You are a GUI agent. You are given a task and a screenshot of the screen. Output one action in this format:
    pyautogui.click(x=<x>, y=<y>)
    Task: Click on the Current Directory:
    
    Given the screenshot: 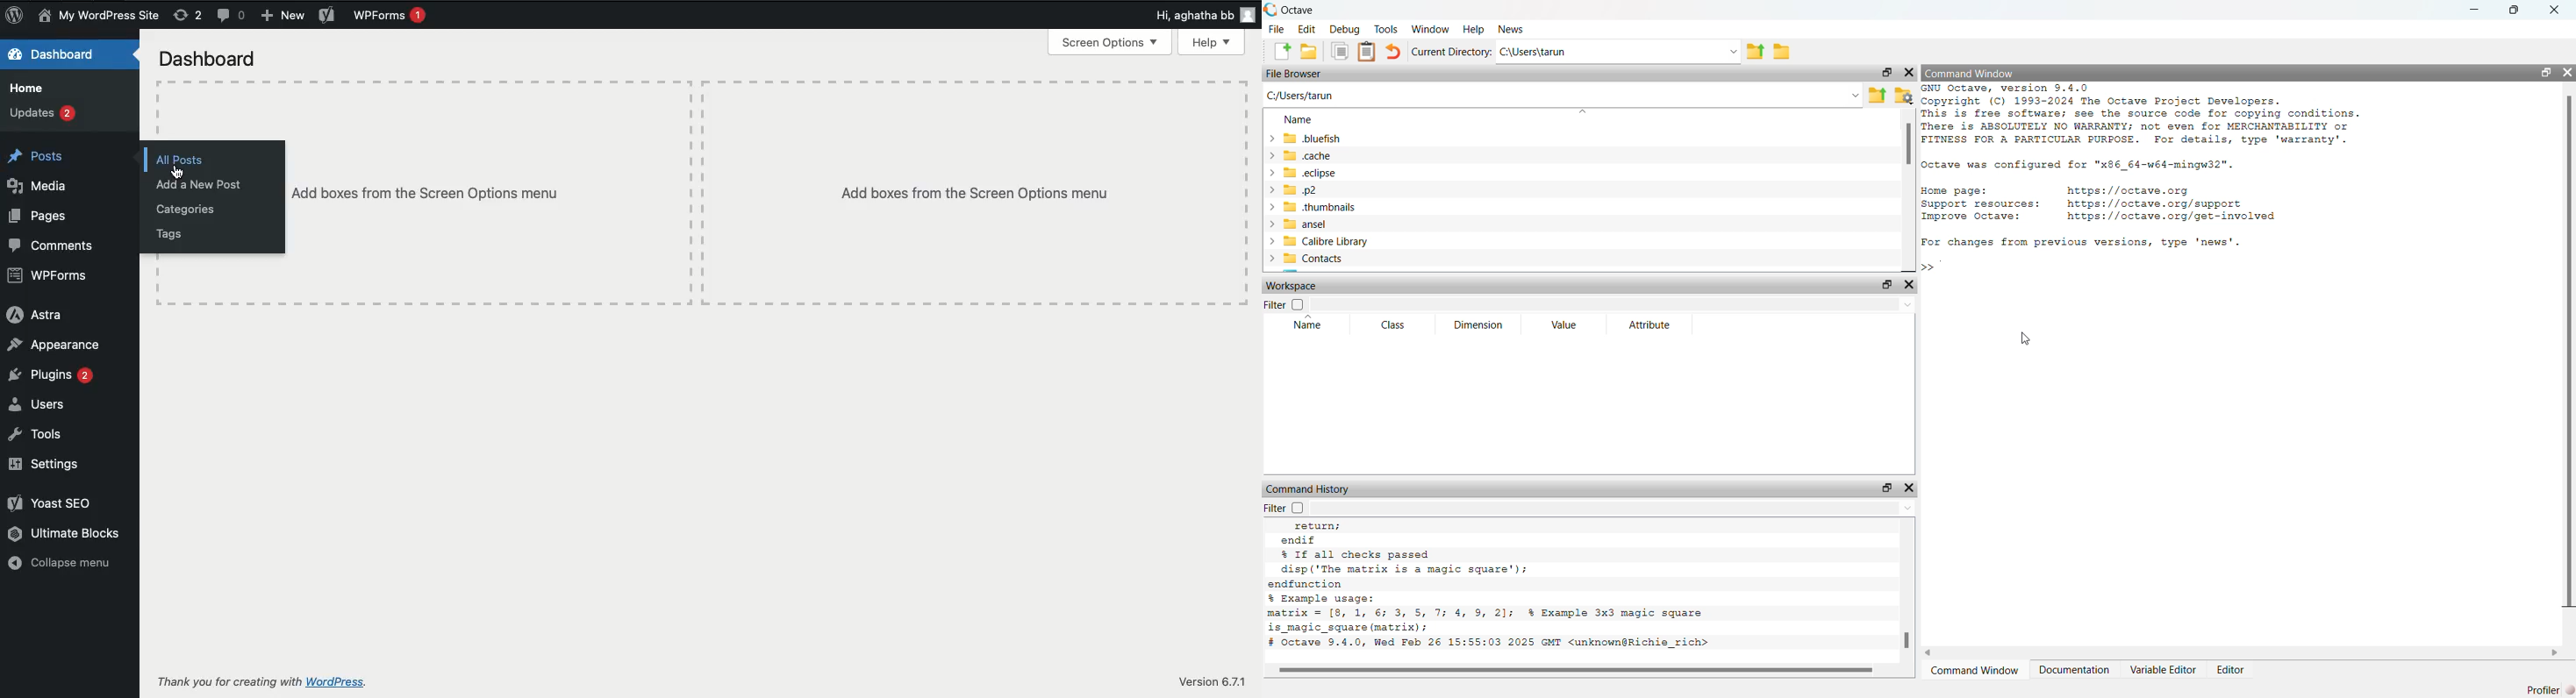 What is the action you would take?
    pyautogui.click(x=1451, y=52)
    